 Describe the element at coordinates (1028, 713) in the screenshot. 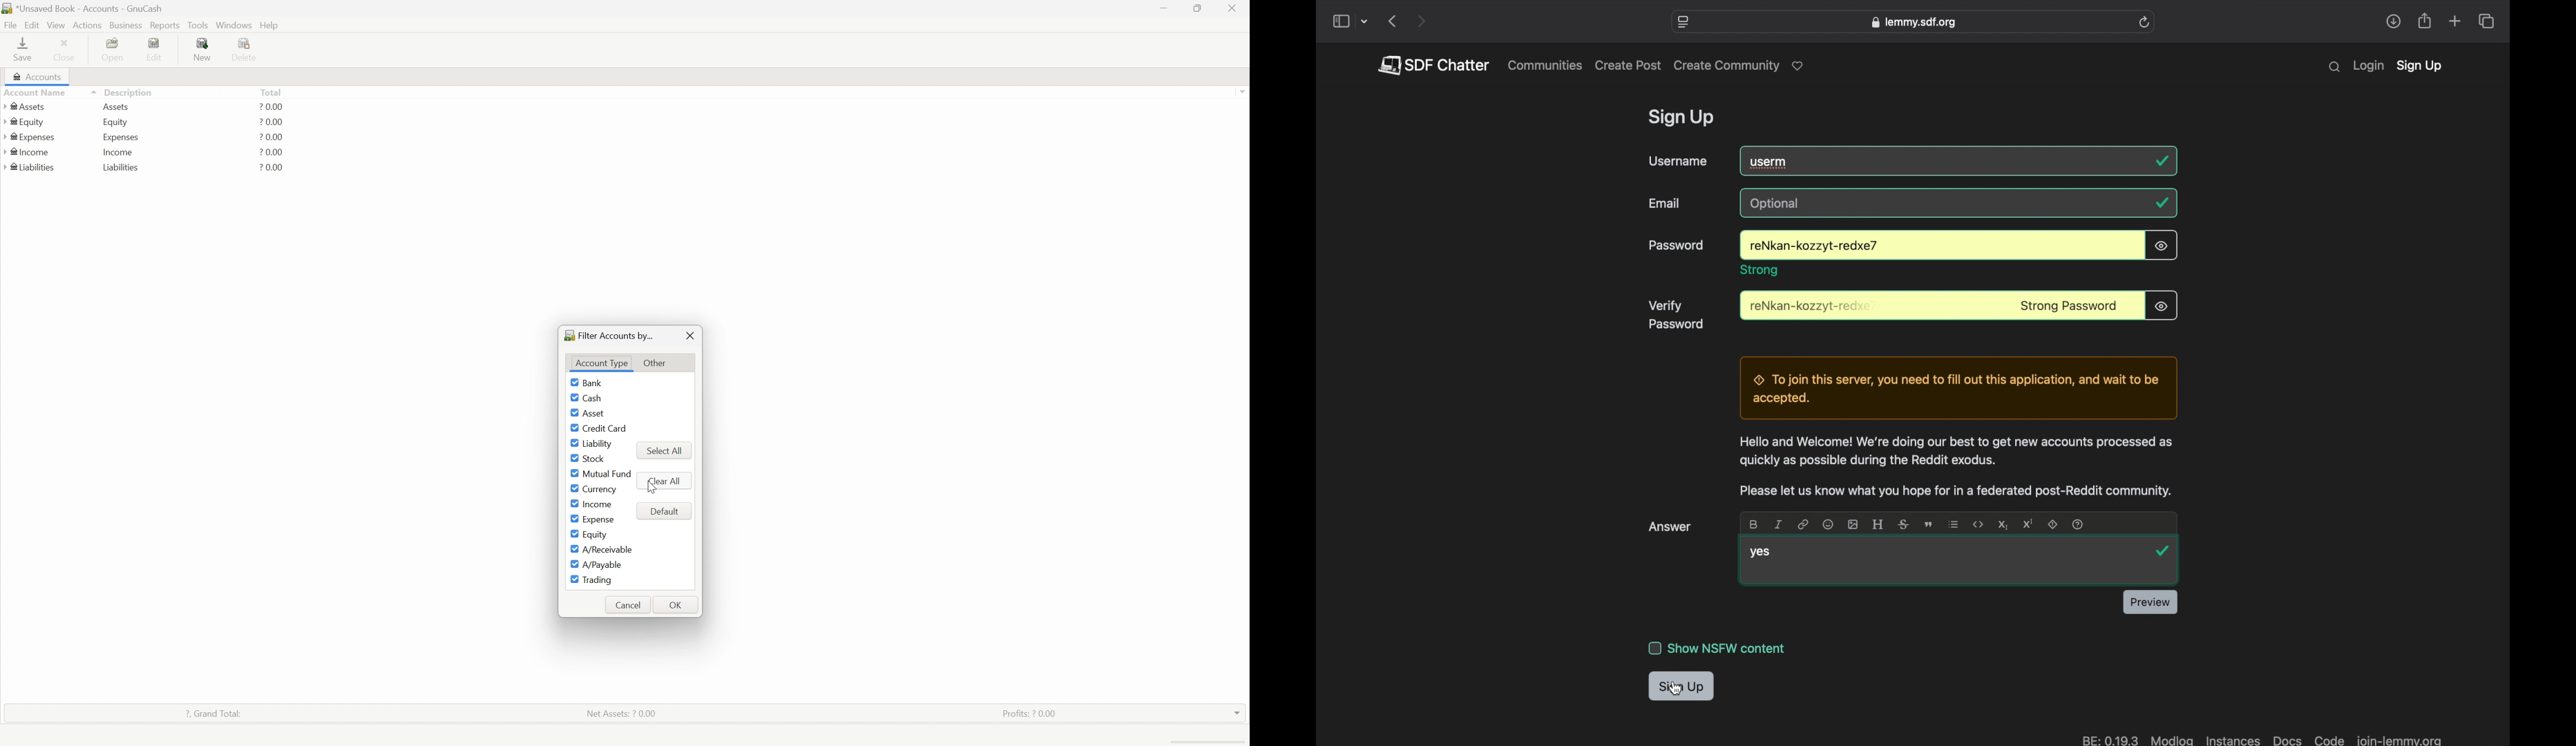

I see `Profits: ? 0.00` at that location.